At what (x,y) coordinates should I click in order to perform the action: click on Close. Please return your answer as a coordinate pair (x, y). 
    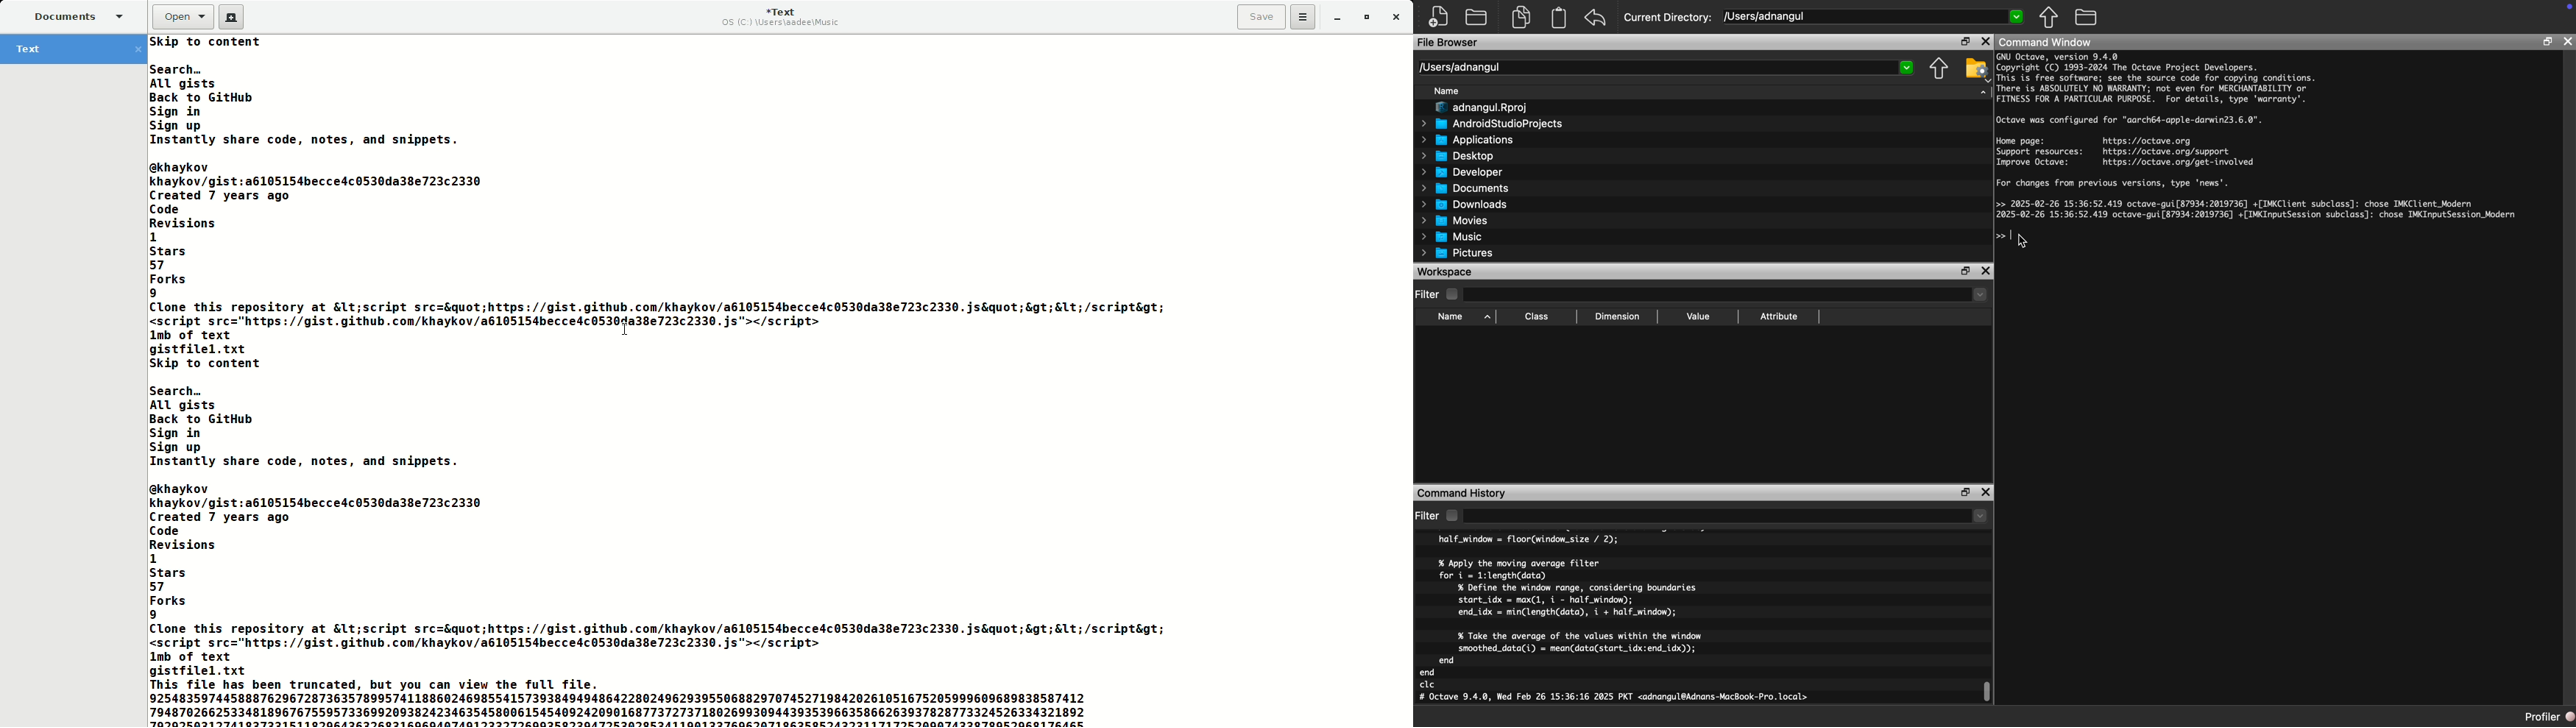
    Looking at the image, I should click on (2568, 42).